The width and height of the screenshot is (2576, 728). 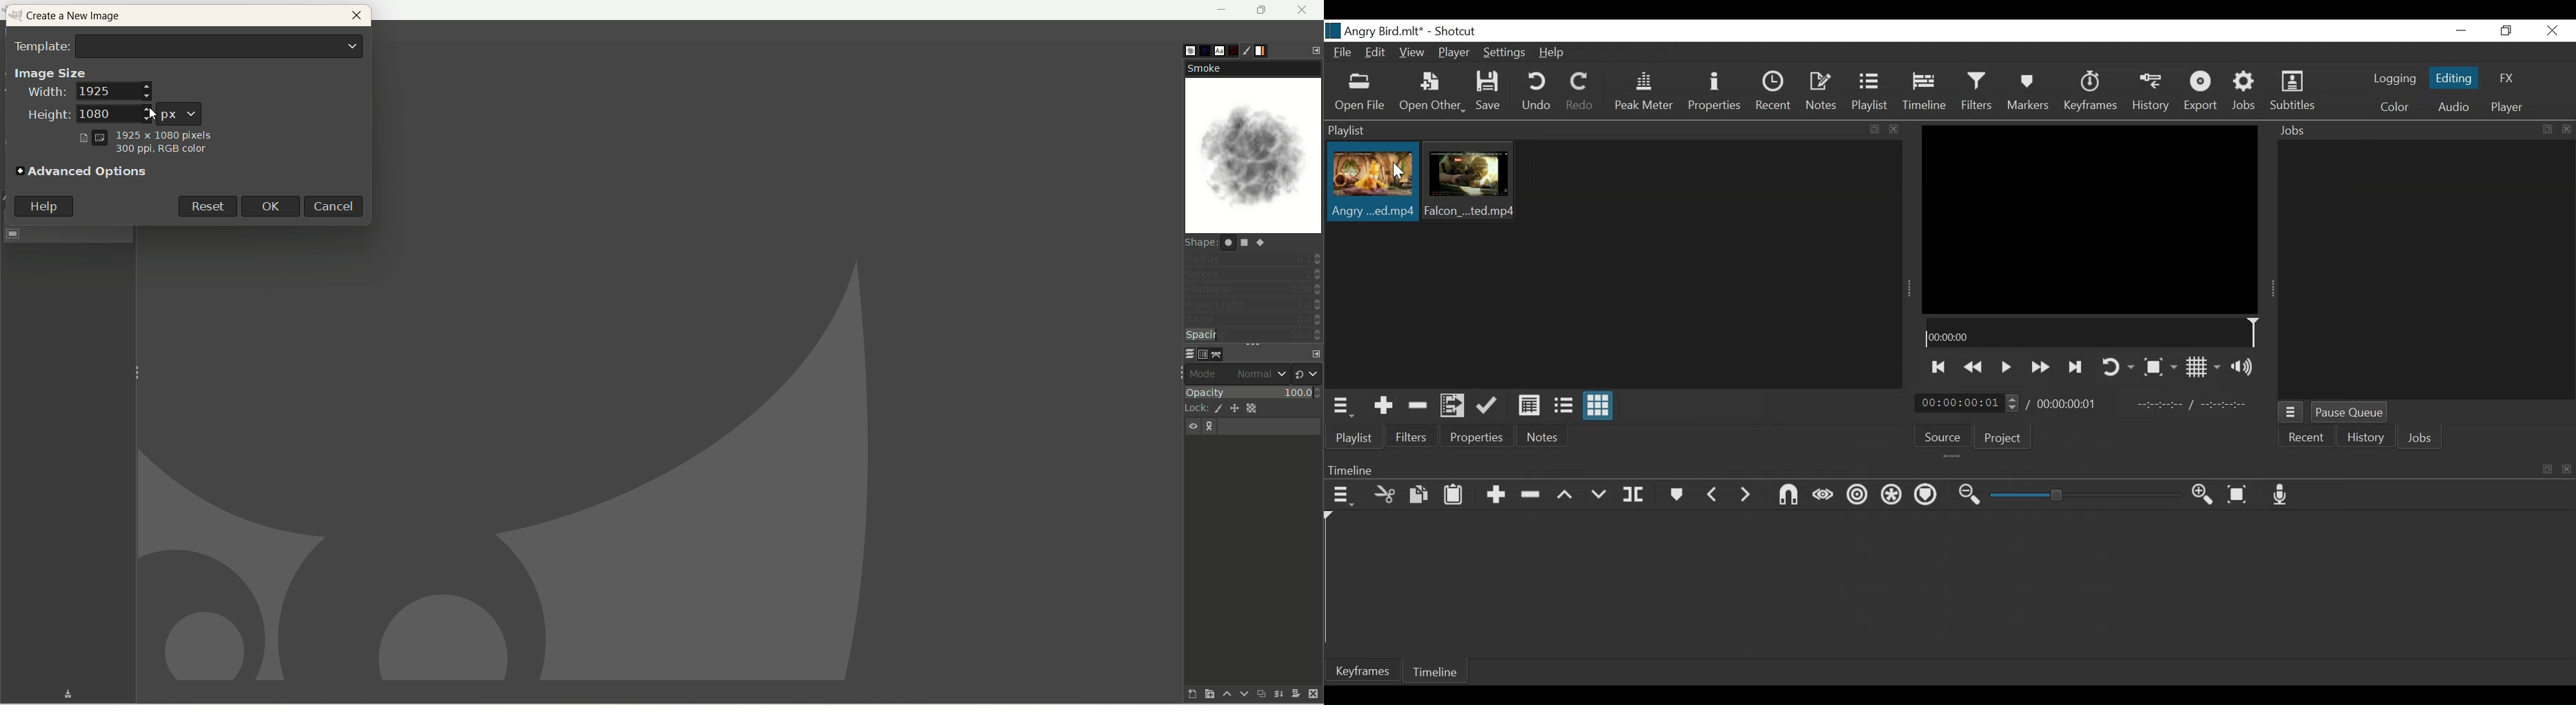 I want to click on Help, so click(x=1554, y=54).